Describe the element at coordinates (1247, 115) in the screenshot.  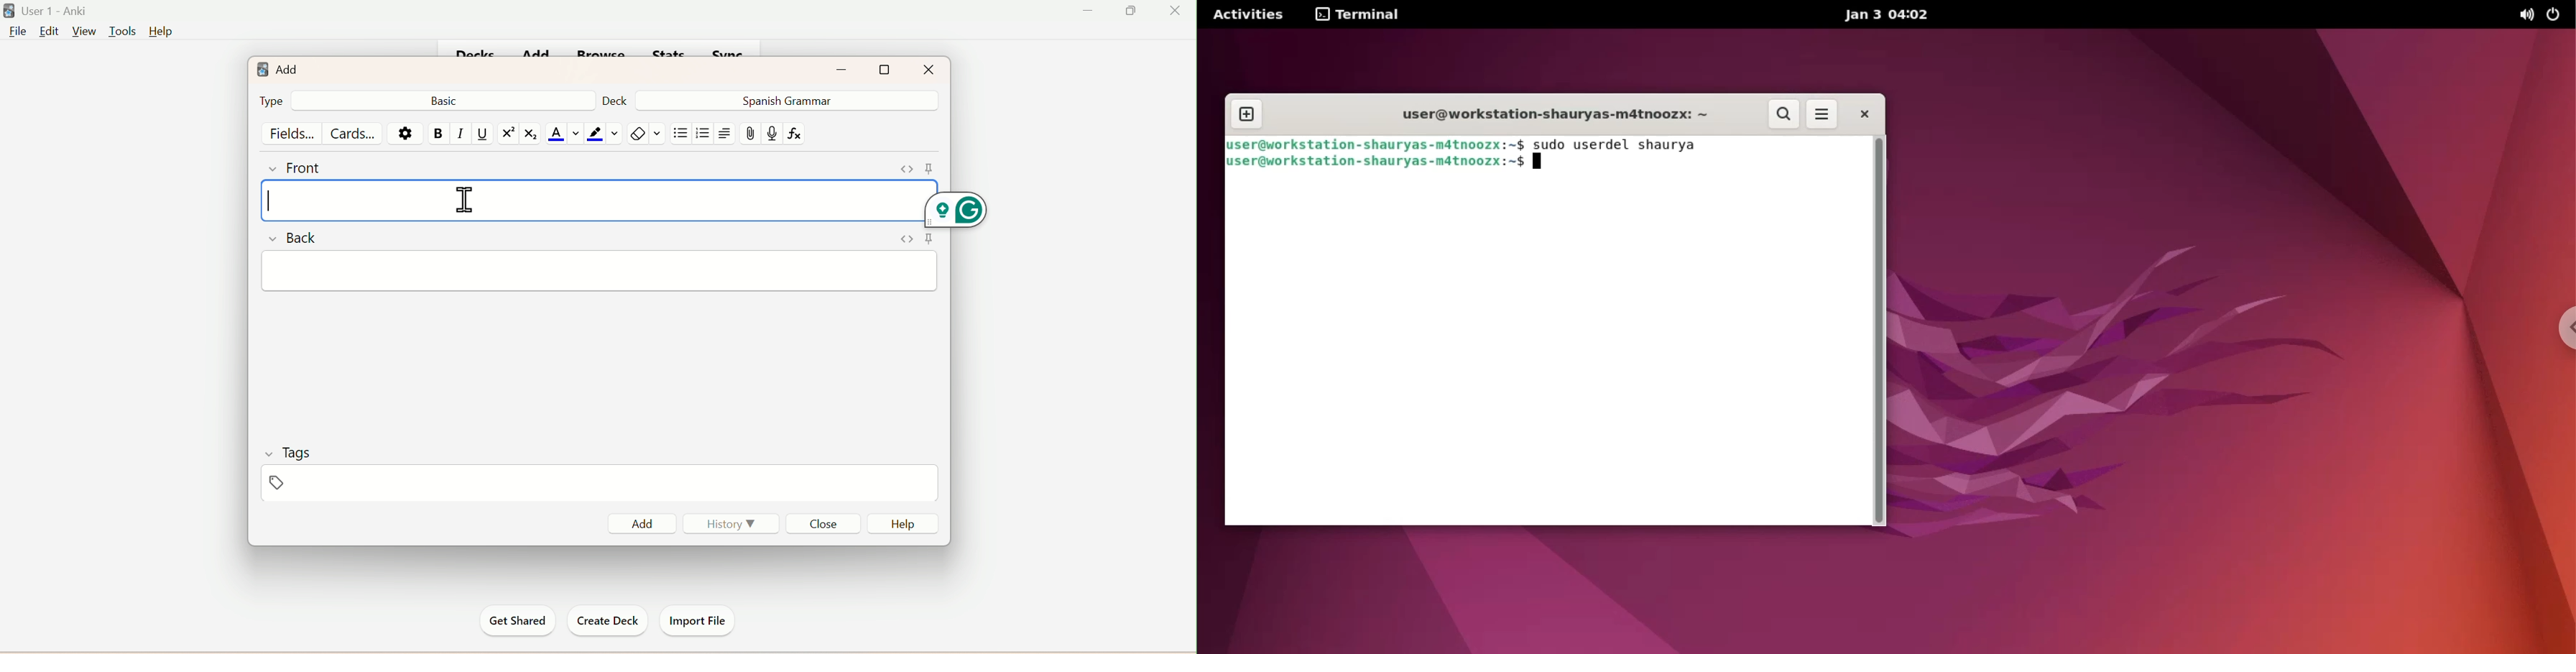
I see `new tab` at that location.